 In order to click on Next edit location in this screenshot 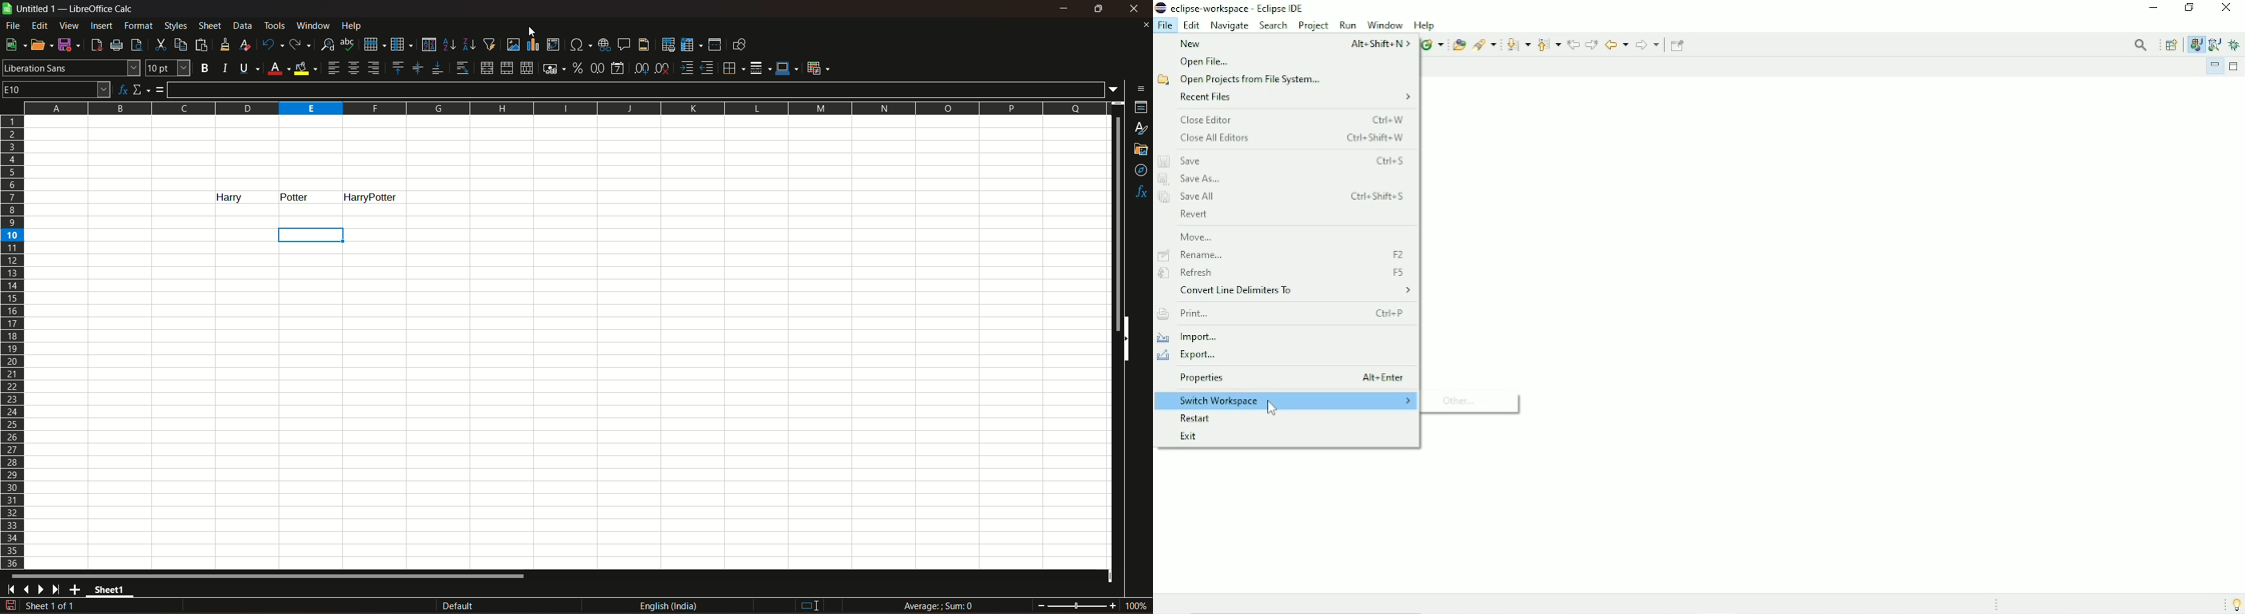, I will do `click(1592, 44)`.